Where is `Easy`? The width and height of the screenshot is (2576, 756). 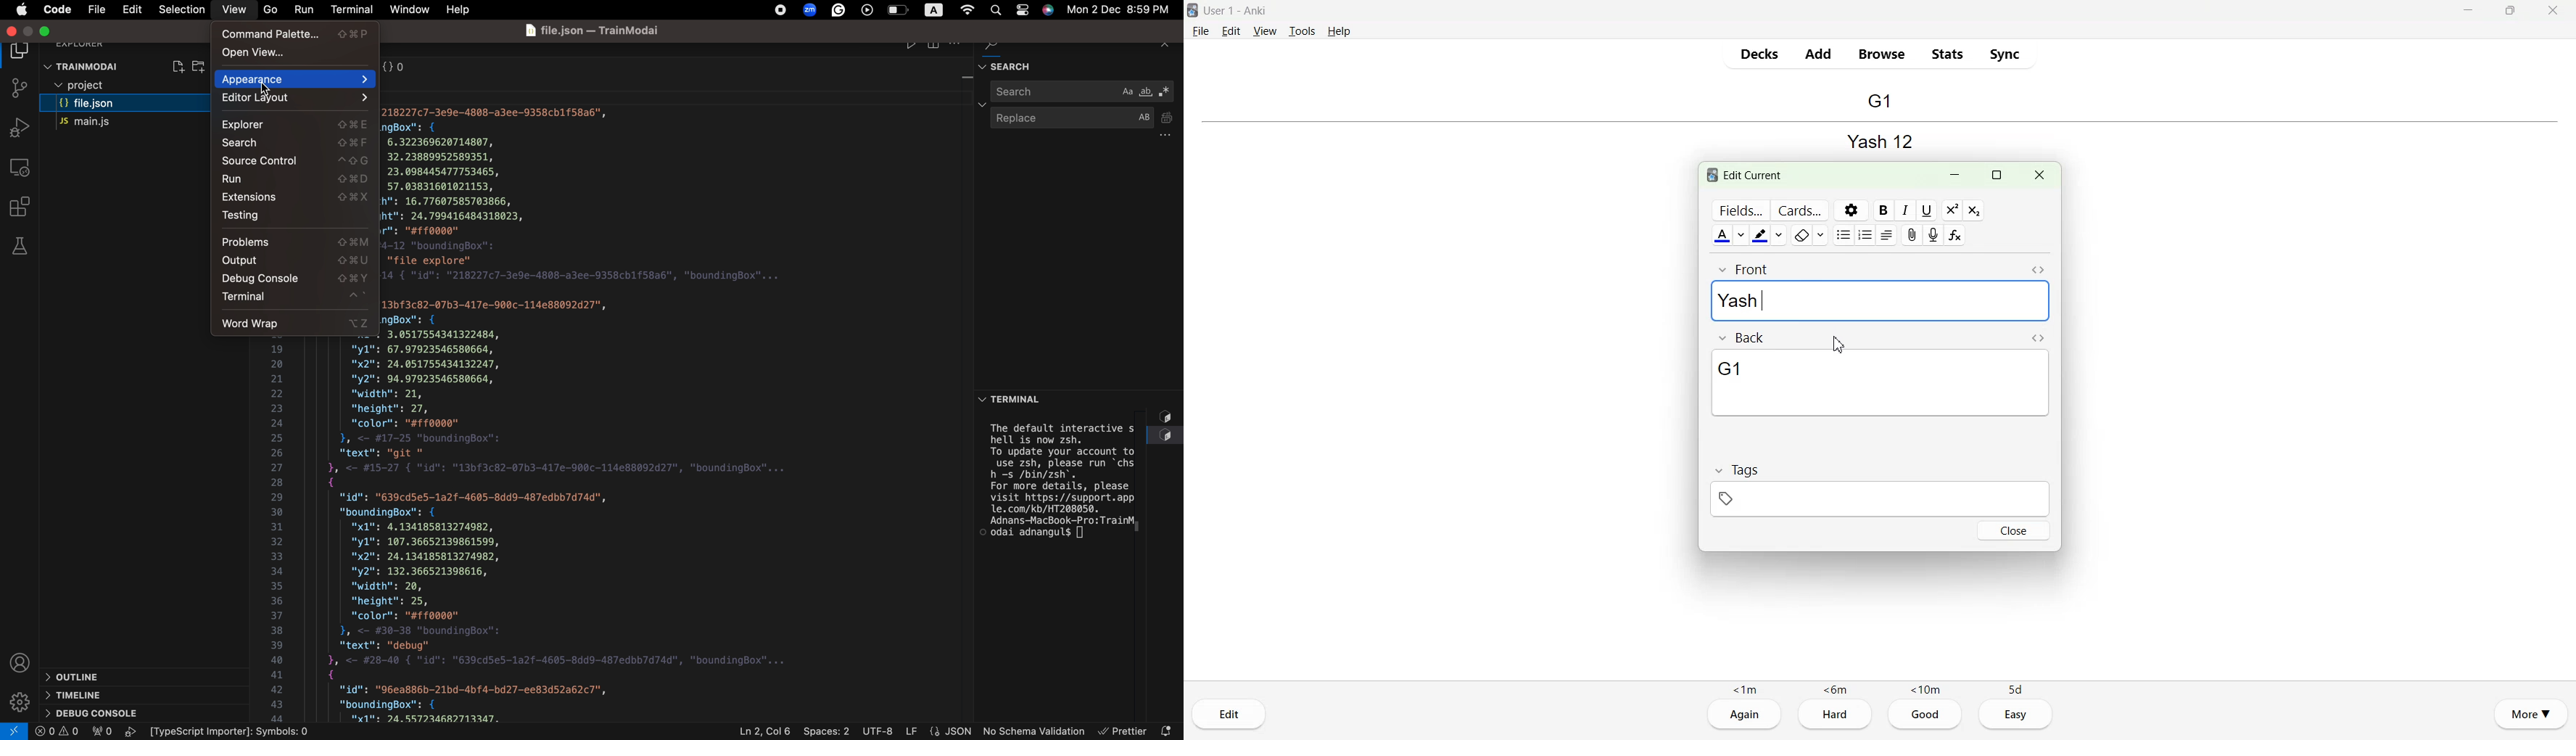
Easy is located at coordinates (2017, 715).